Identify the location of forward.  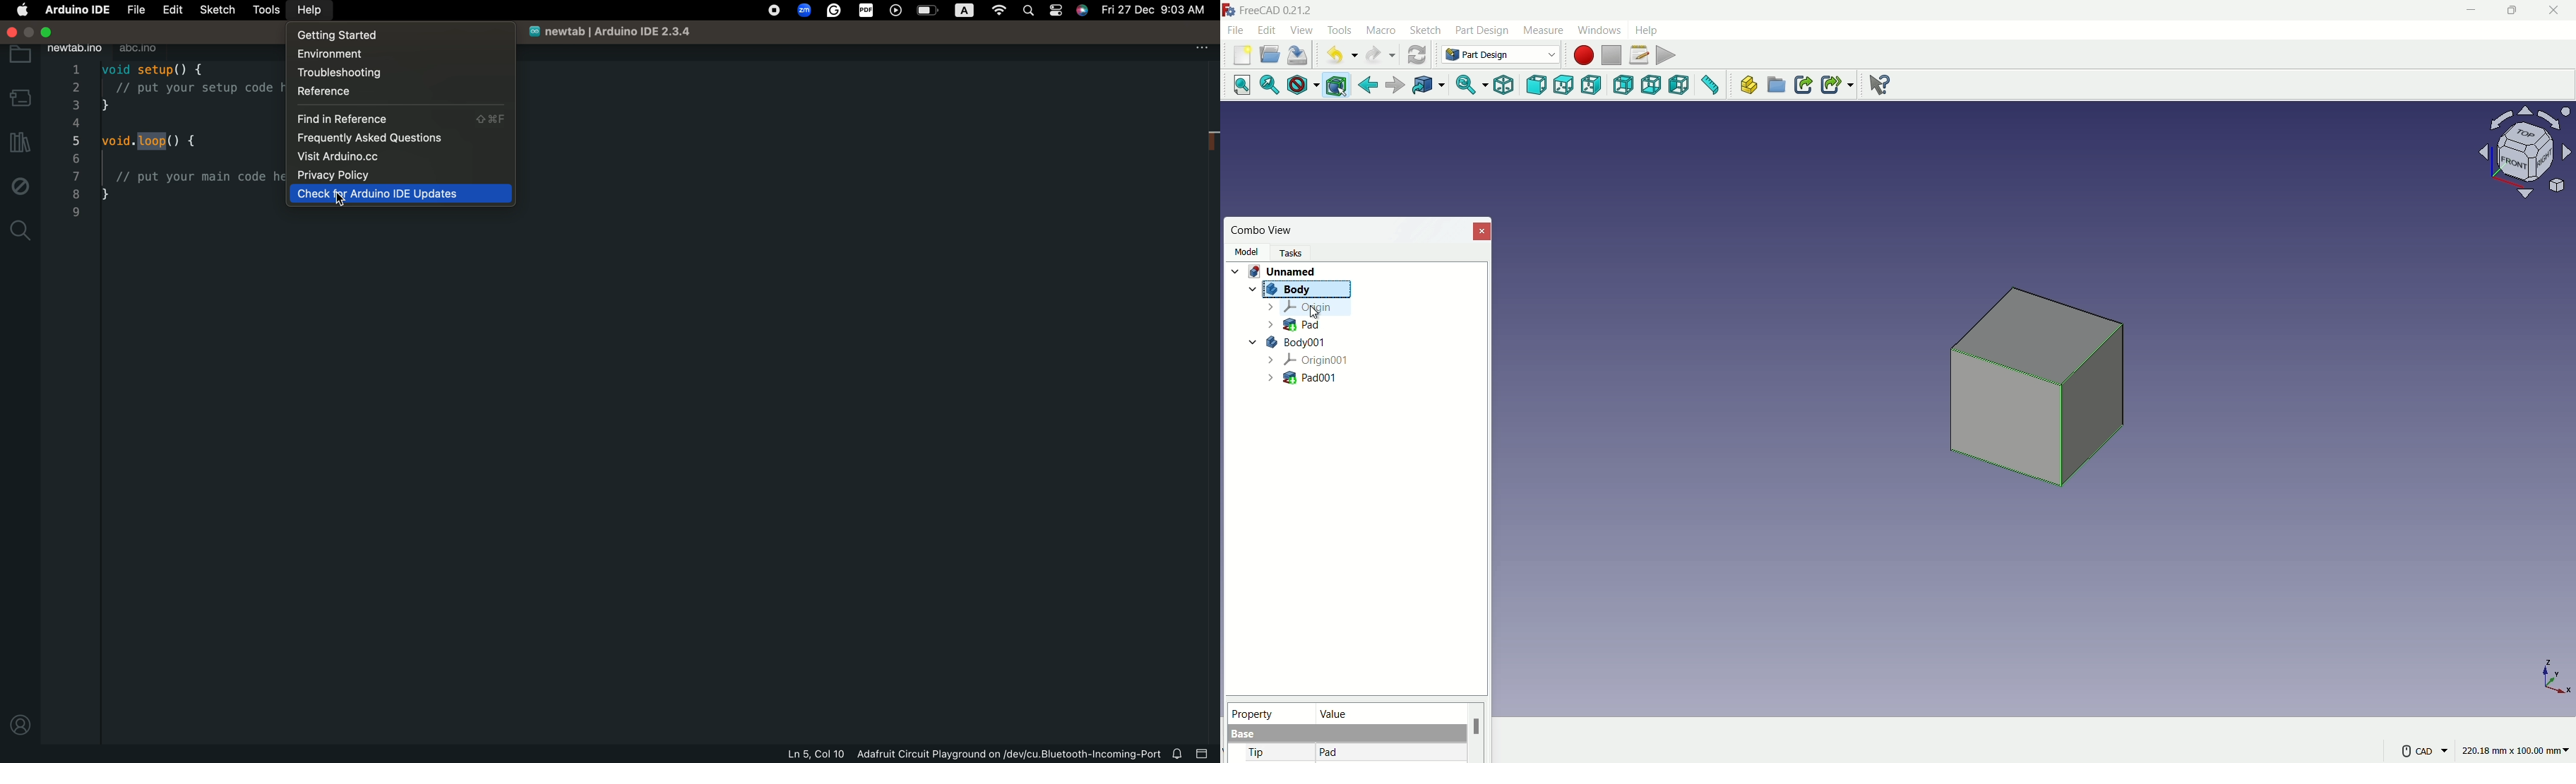
(1393, 87).